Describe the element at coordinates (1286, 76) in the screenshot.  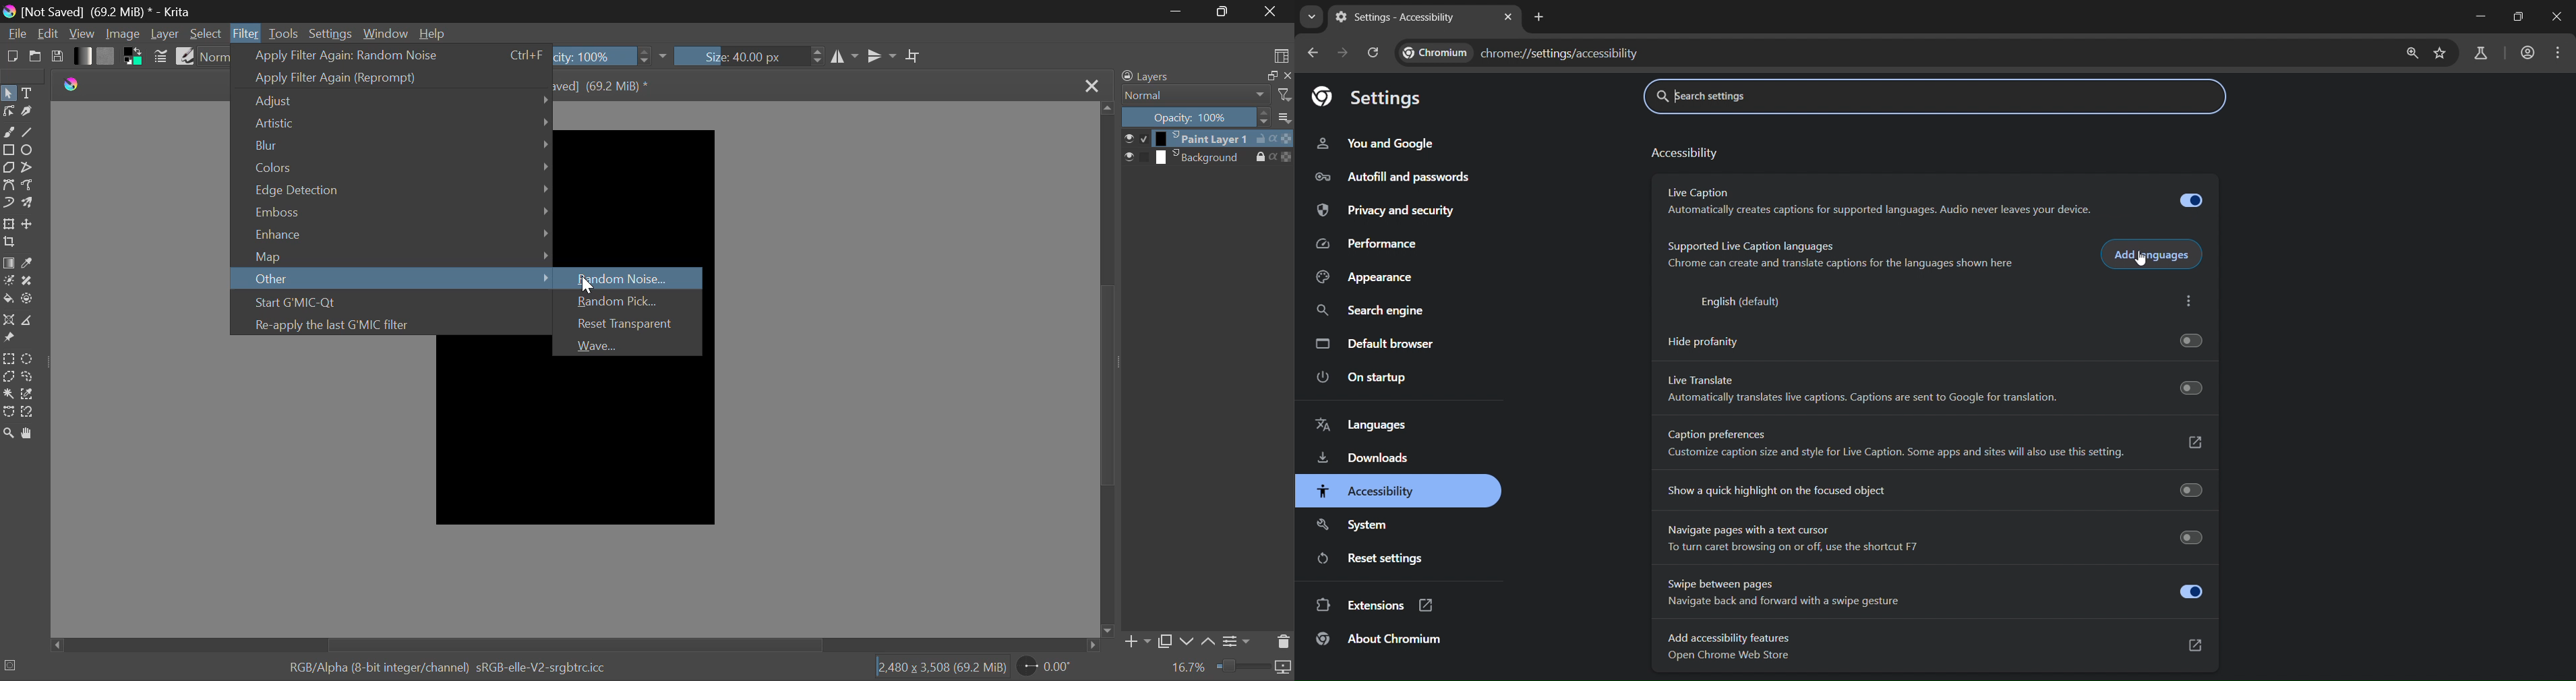
I see `close` at that location.